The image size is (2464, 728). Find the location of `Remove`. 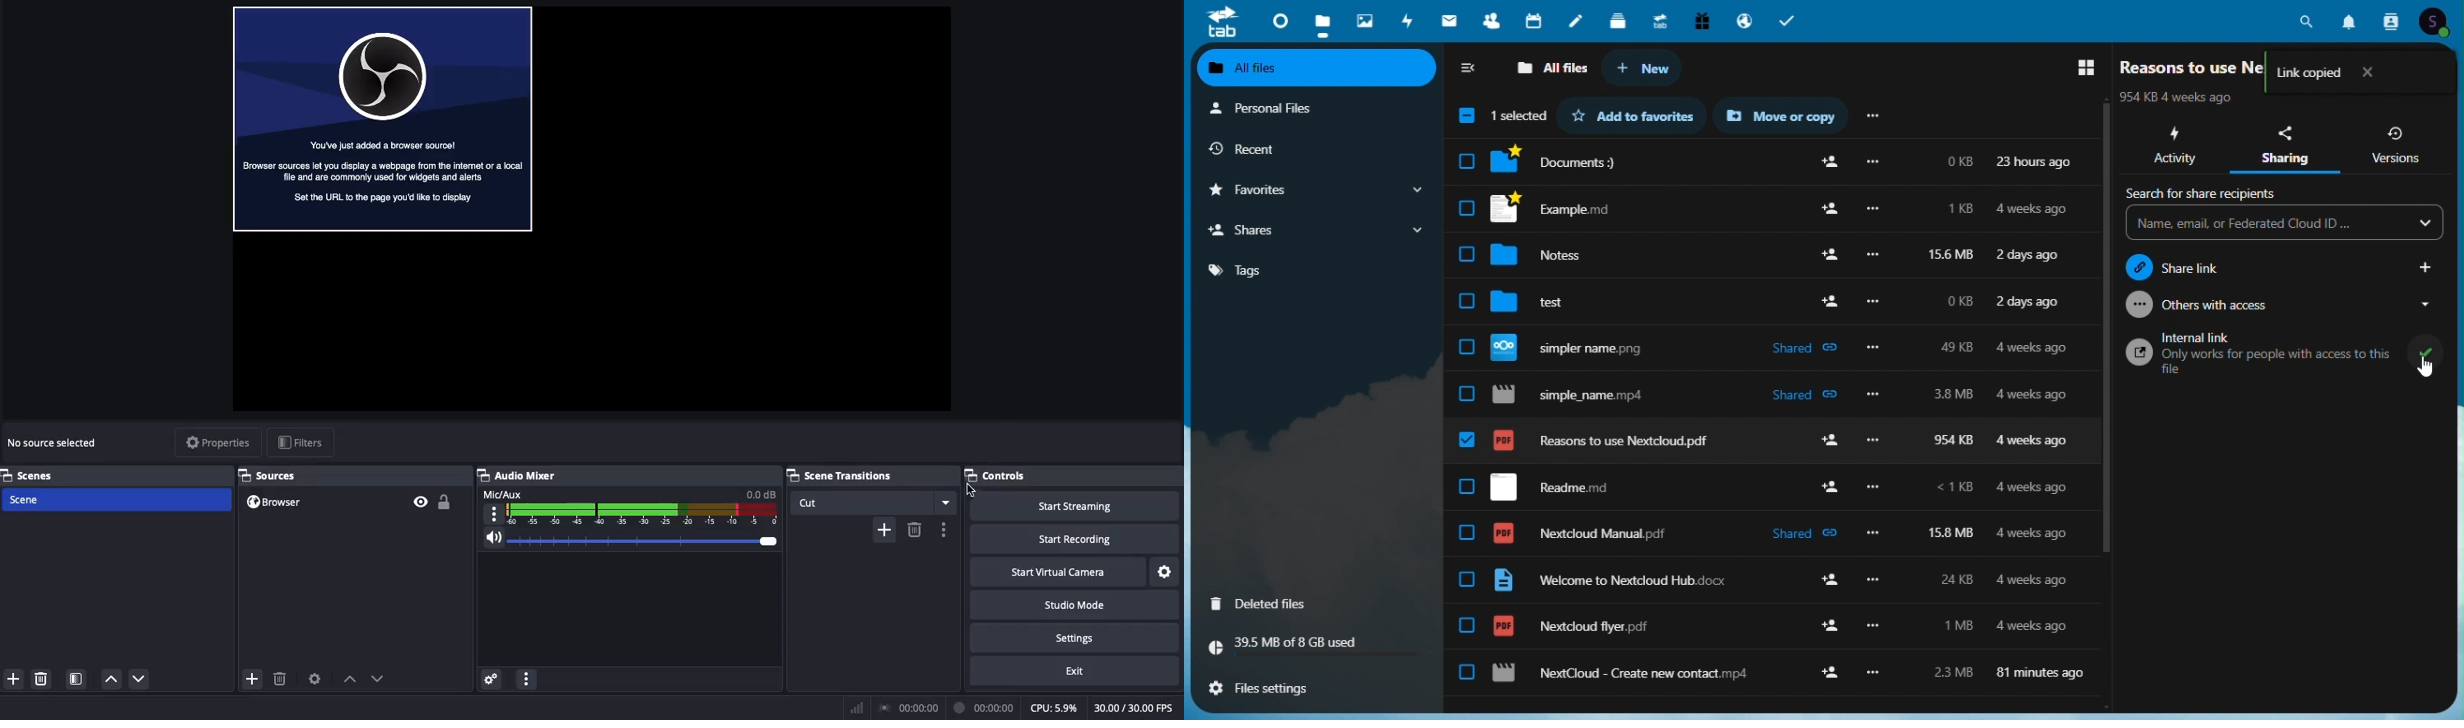

Remove is located at coordinates (43, 680).